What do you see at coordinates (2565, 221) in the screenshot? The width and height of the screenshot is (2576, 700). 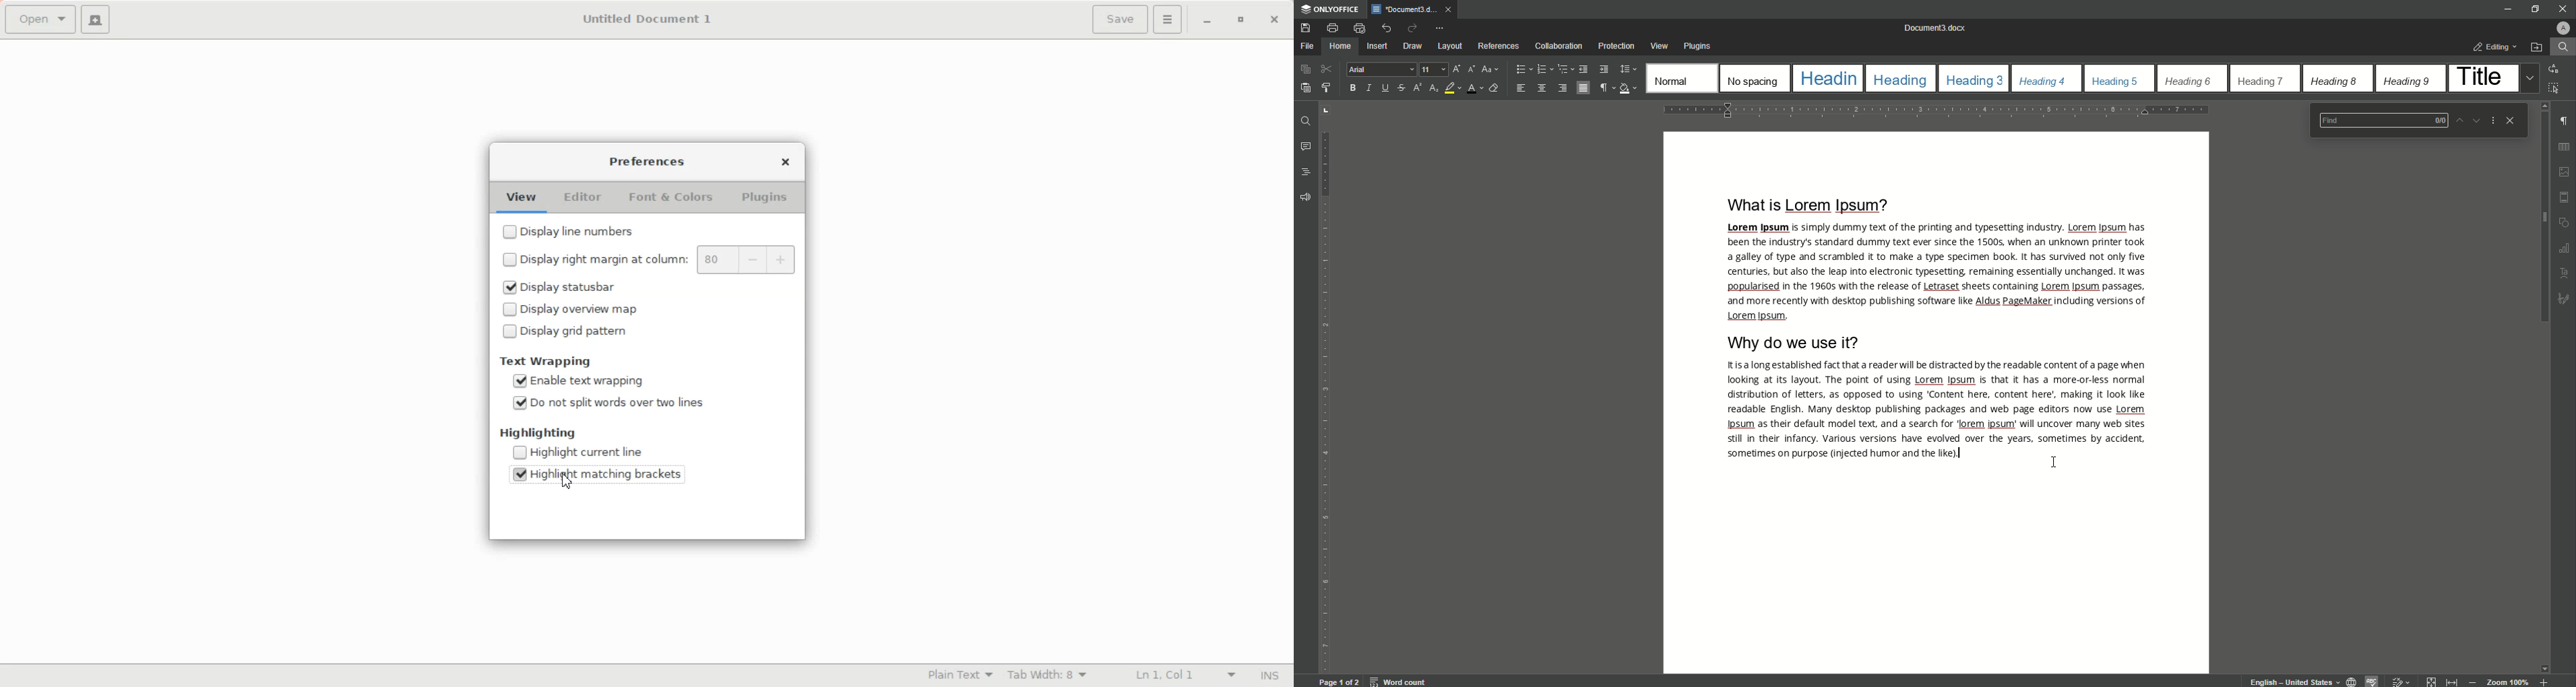 I see `shapes` at bounding box center [2565, 221].